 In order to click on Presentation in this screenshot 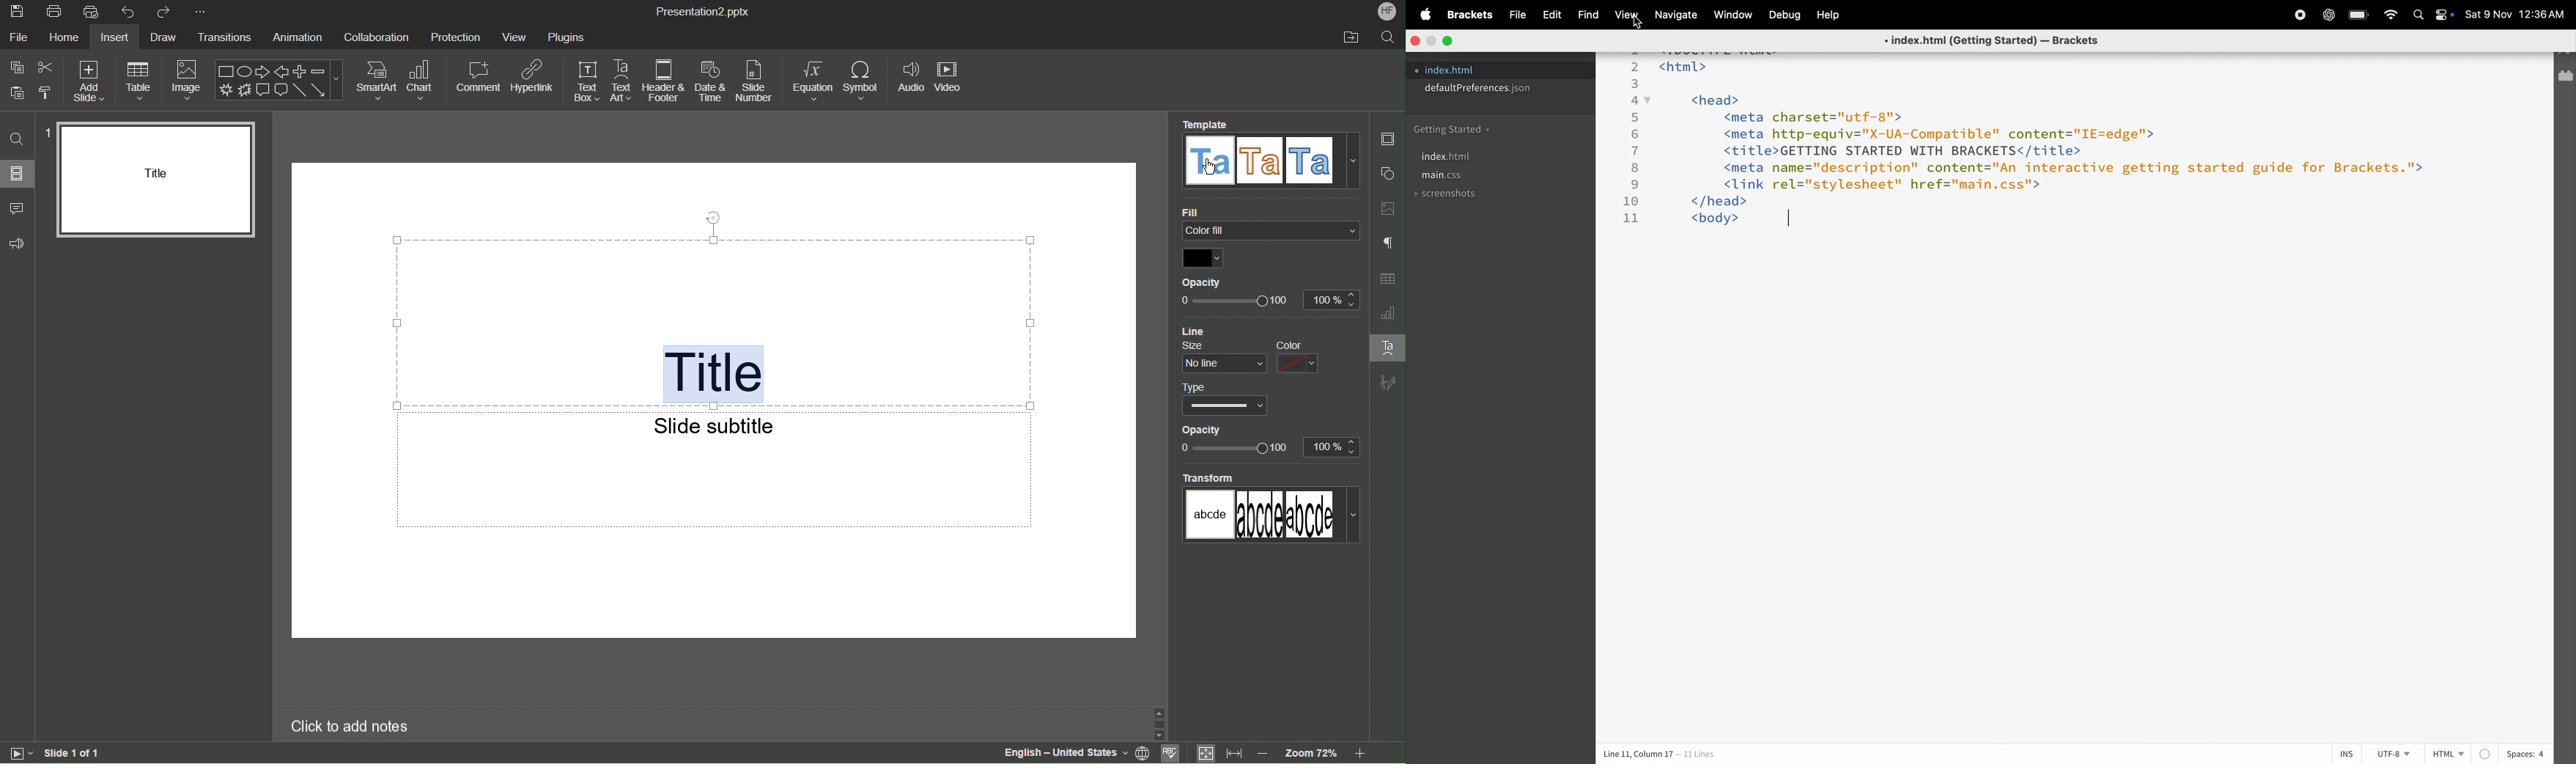, I will do `click(703, 12)`.